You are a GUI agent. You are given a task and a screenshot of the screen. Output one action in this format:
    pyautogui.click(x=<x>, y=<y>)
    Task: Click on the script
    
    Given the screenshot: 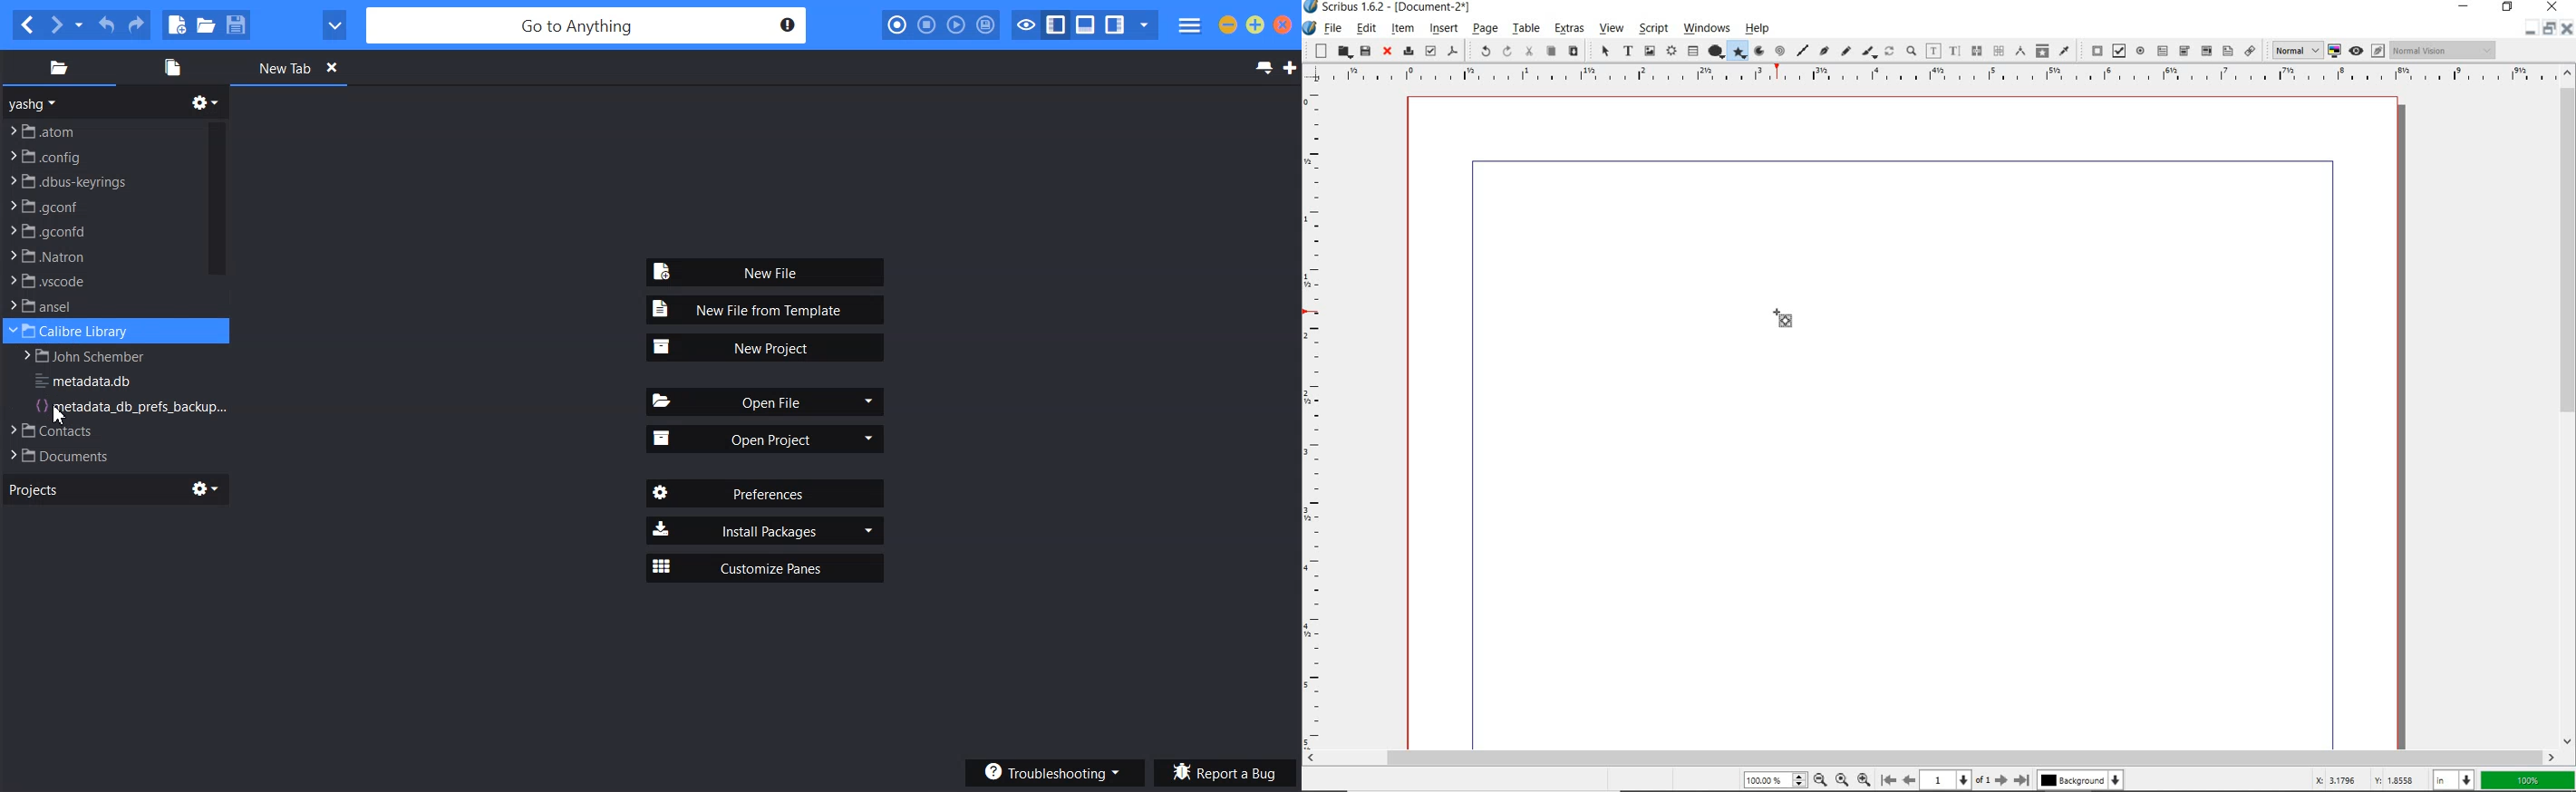 What is the action you would take?
    pyautogui.click(x=1652, y=29)
    